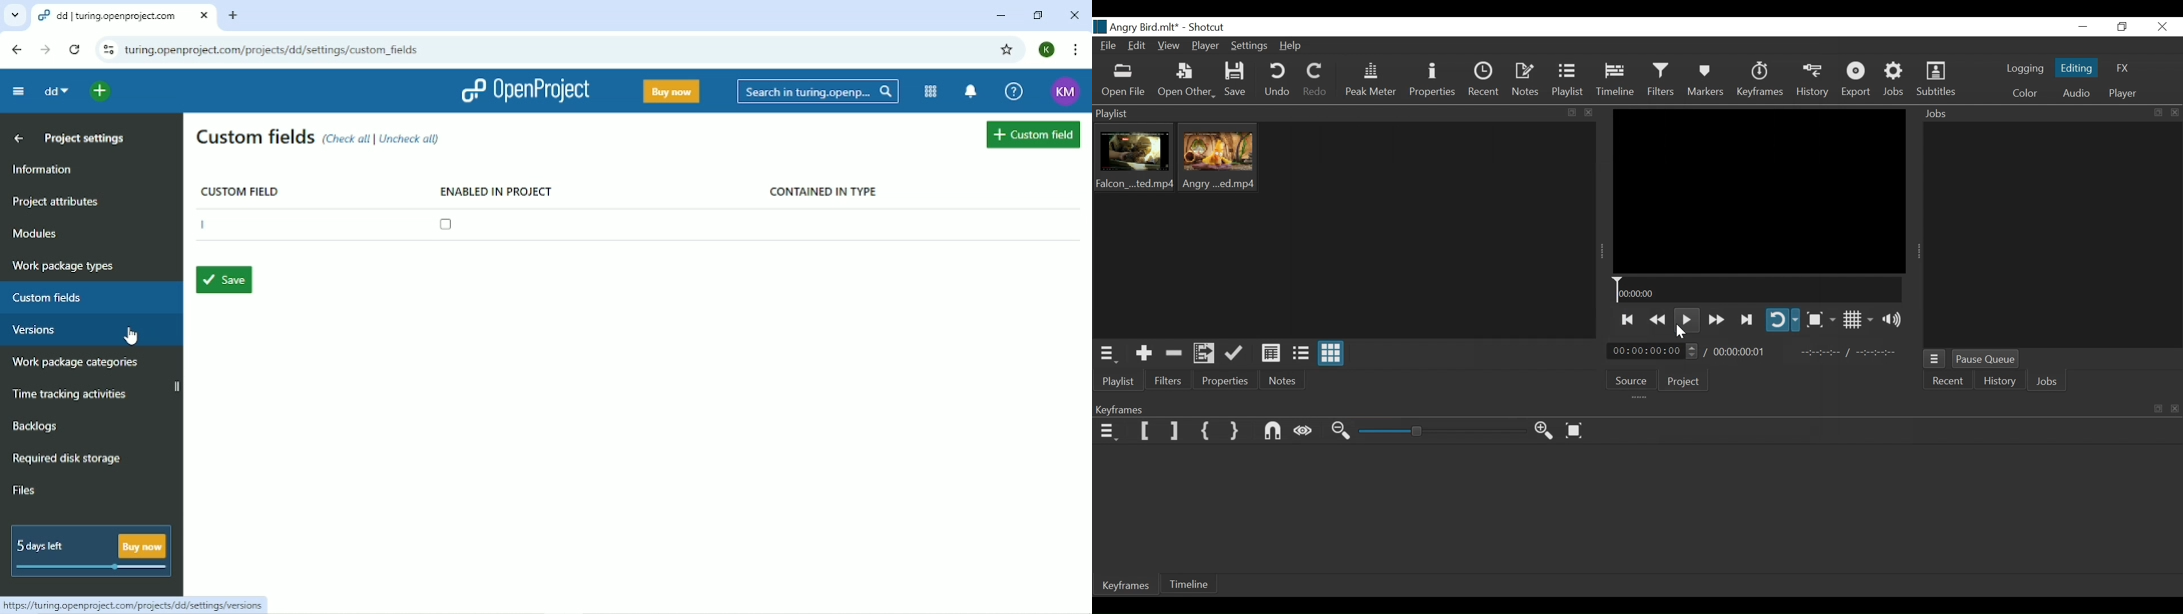 This screenshot has height=616, width=2184. I want to click on Snap, so click(1272, 432).